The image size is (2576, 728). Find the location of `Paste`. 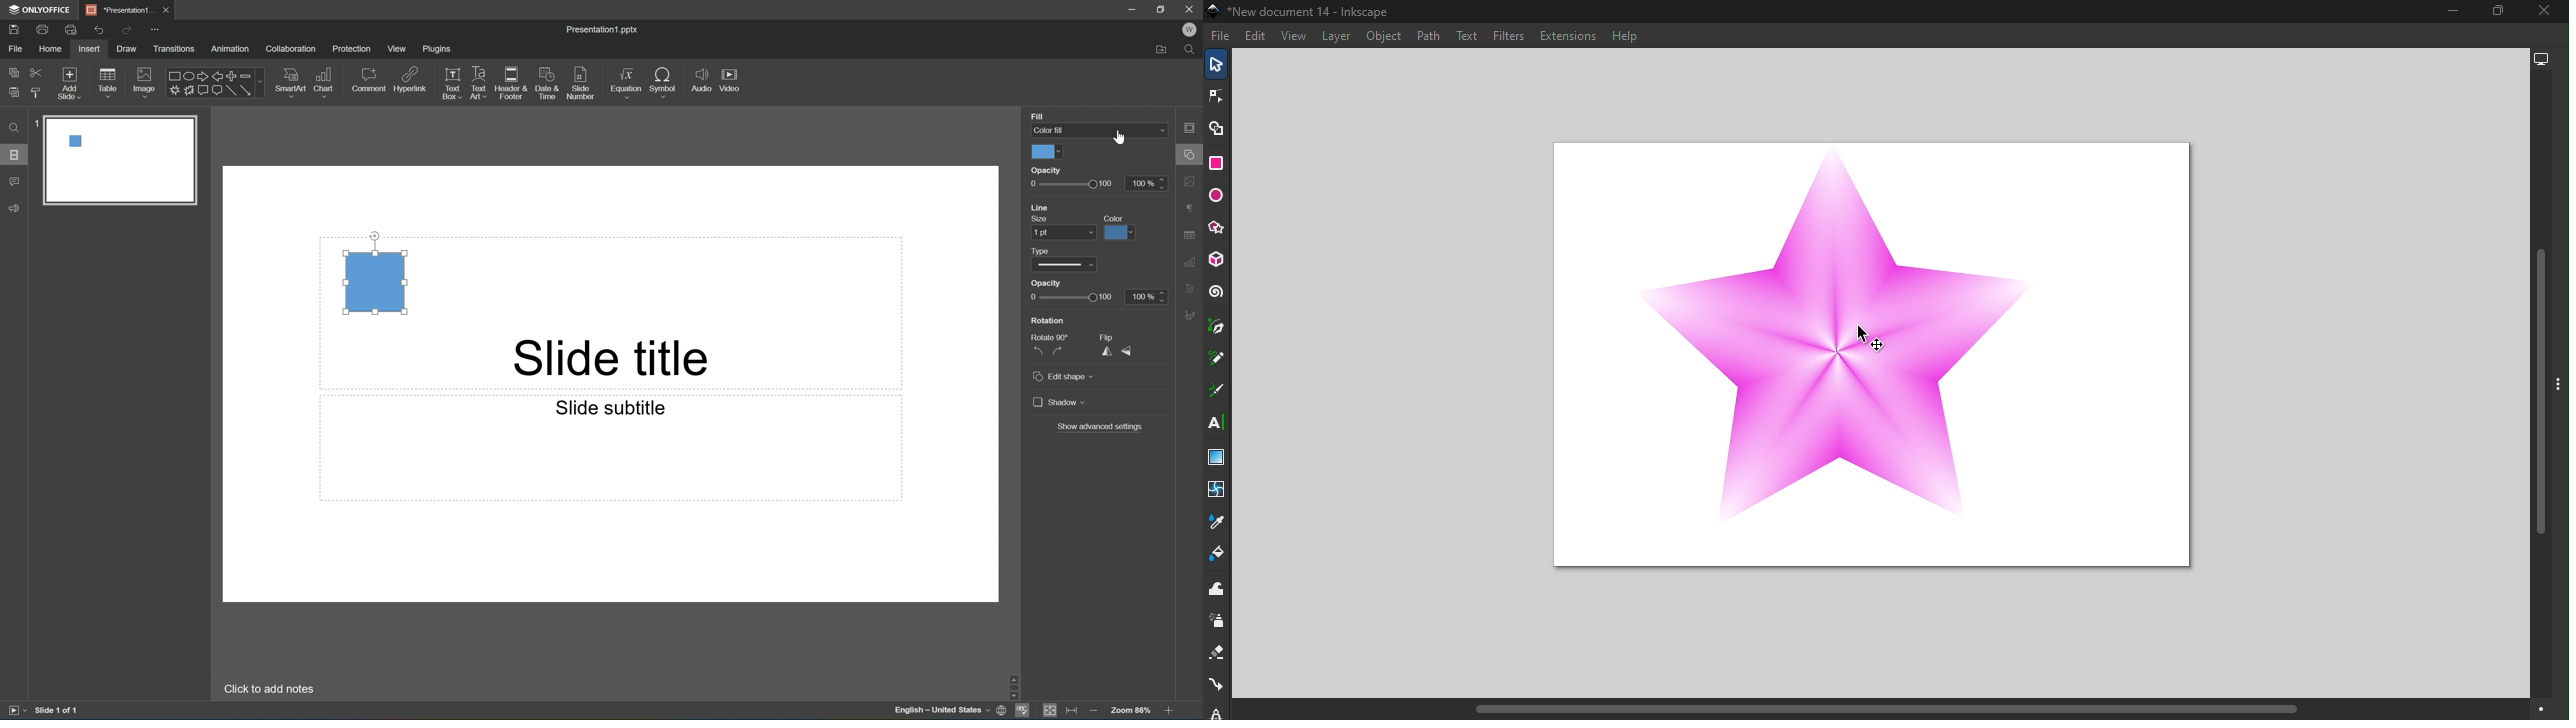

Paste is located at coordinates (14, 93).